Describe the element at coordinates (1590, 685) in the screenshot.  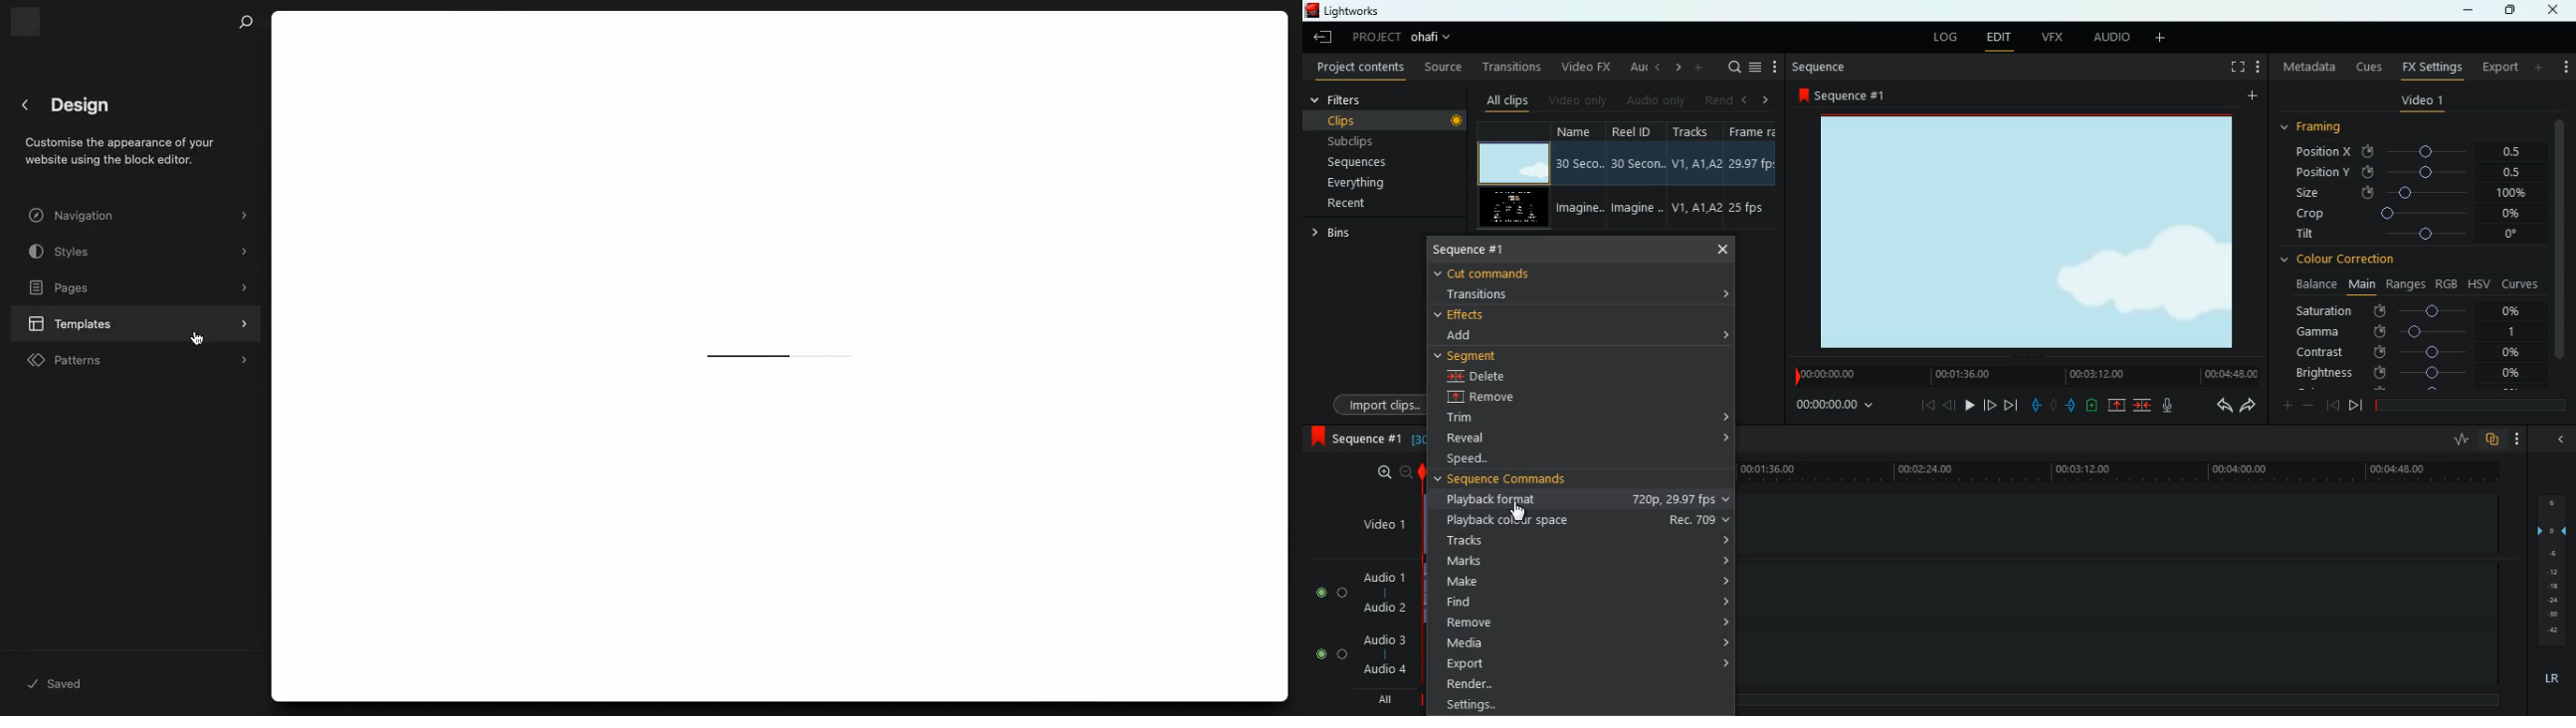
I see `render` at that location.